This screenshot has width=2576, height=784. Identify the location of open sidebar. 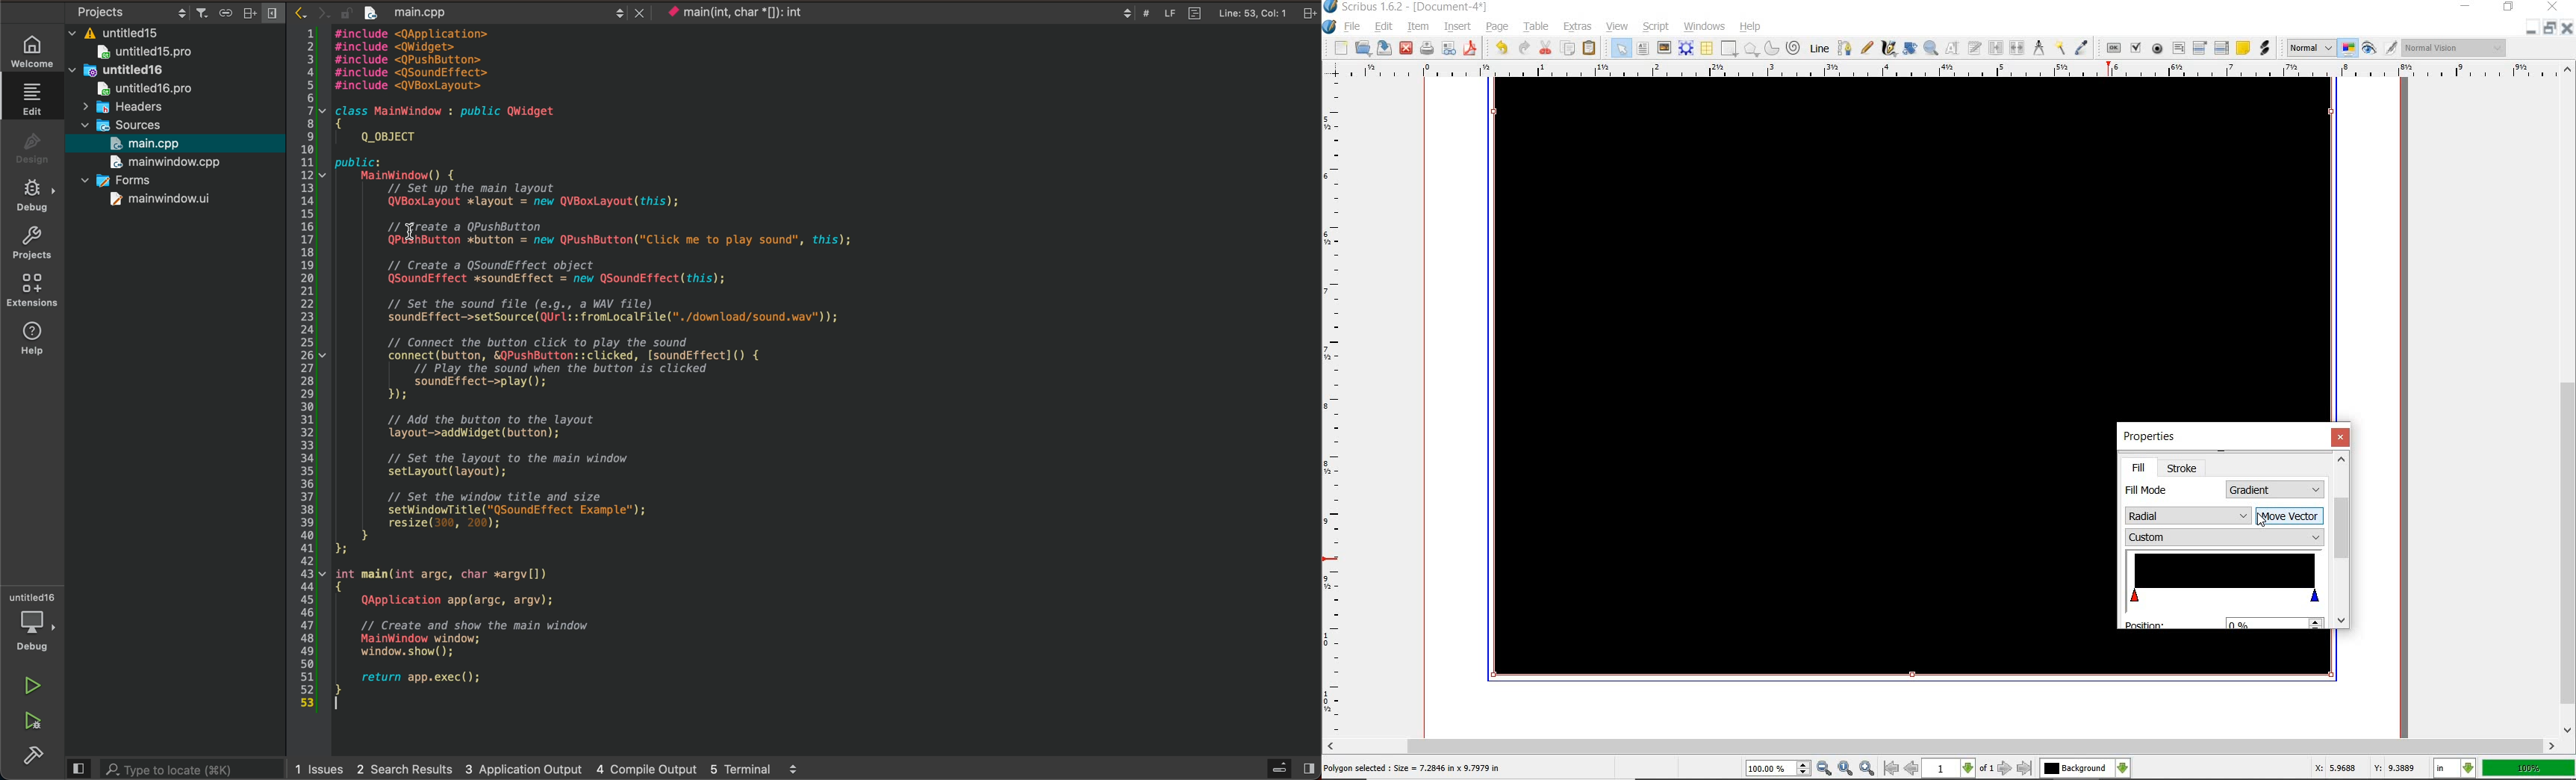
(1287, 769).